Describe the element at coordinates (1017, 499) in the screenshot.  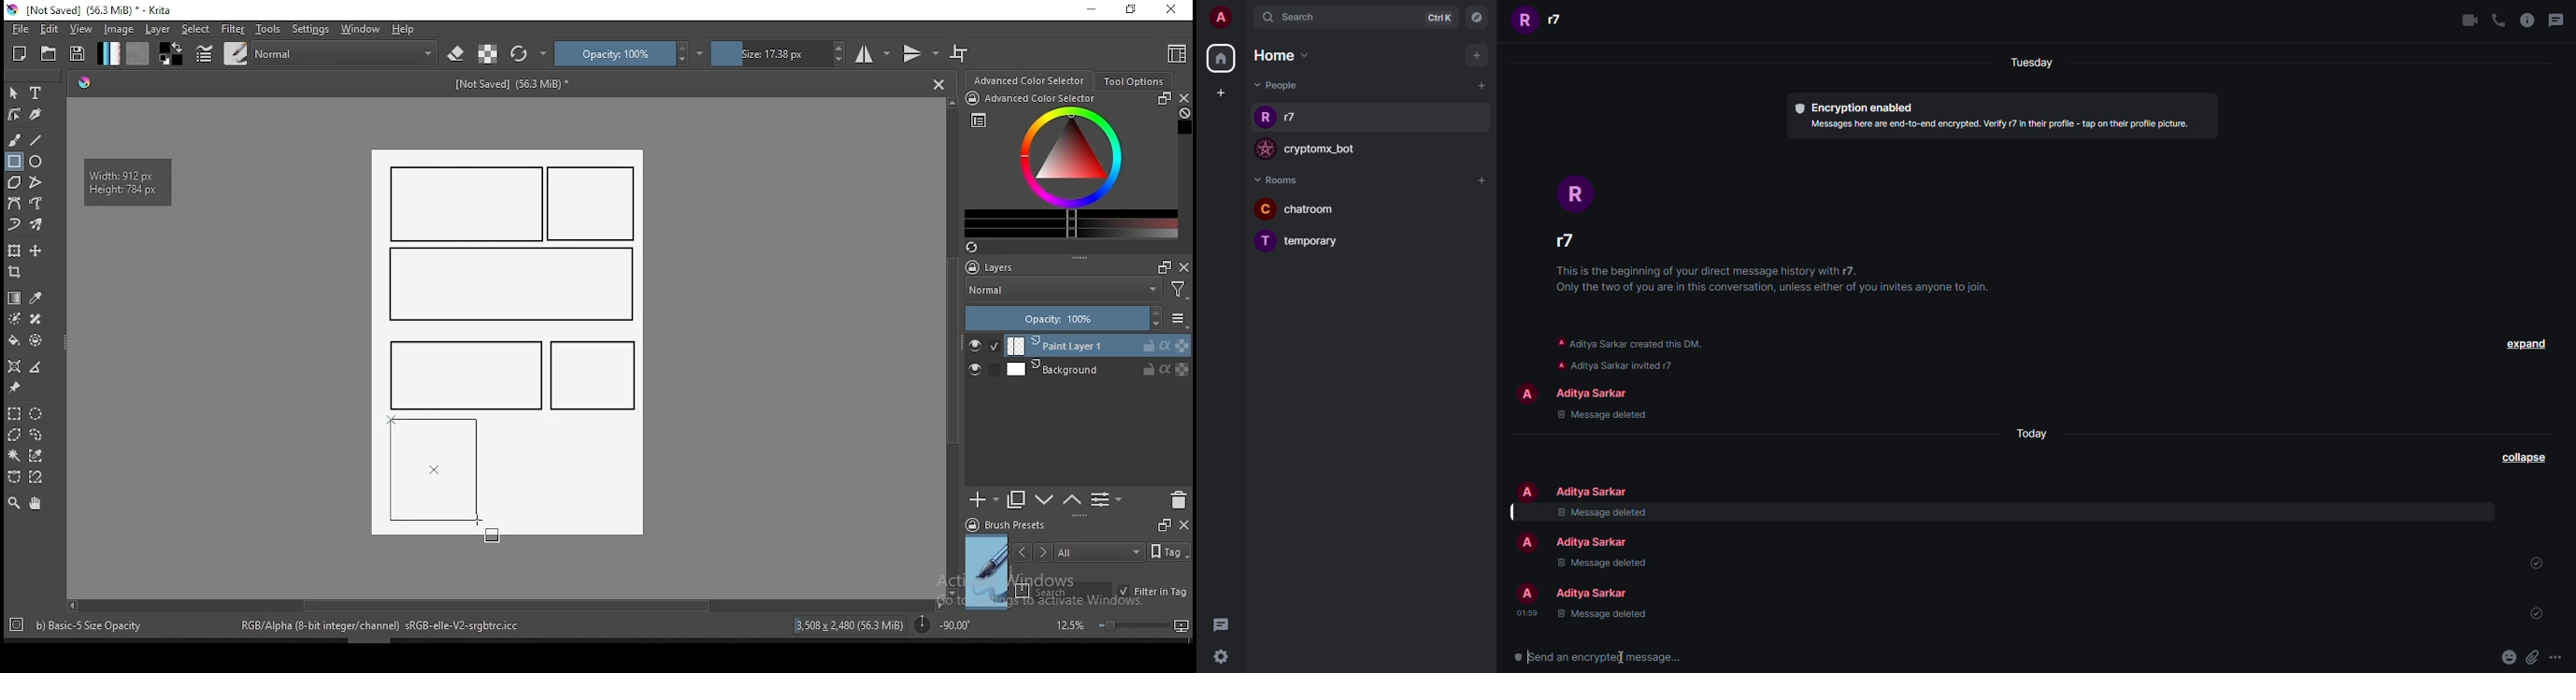
I see `duplicate layer` at that location.